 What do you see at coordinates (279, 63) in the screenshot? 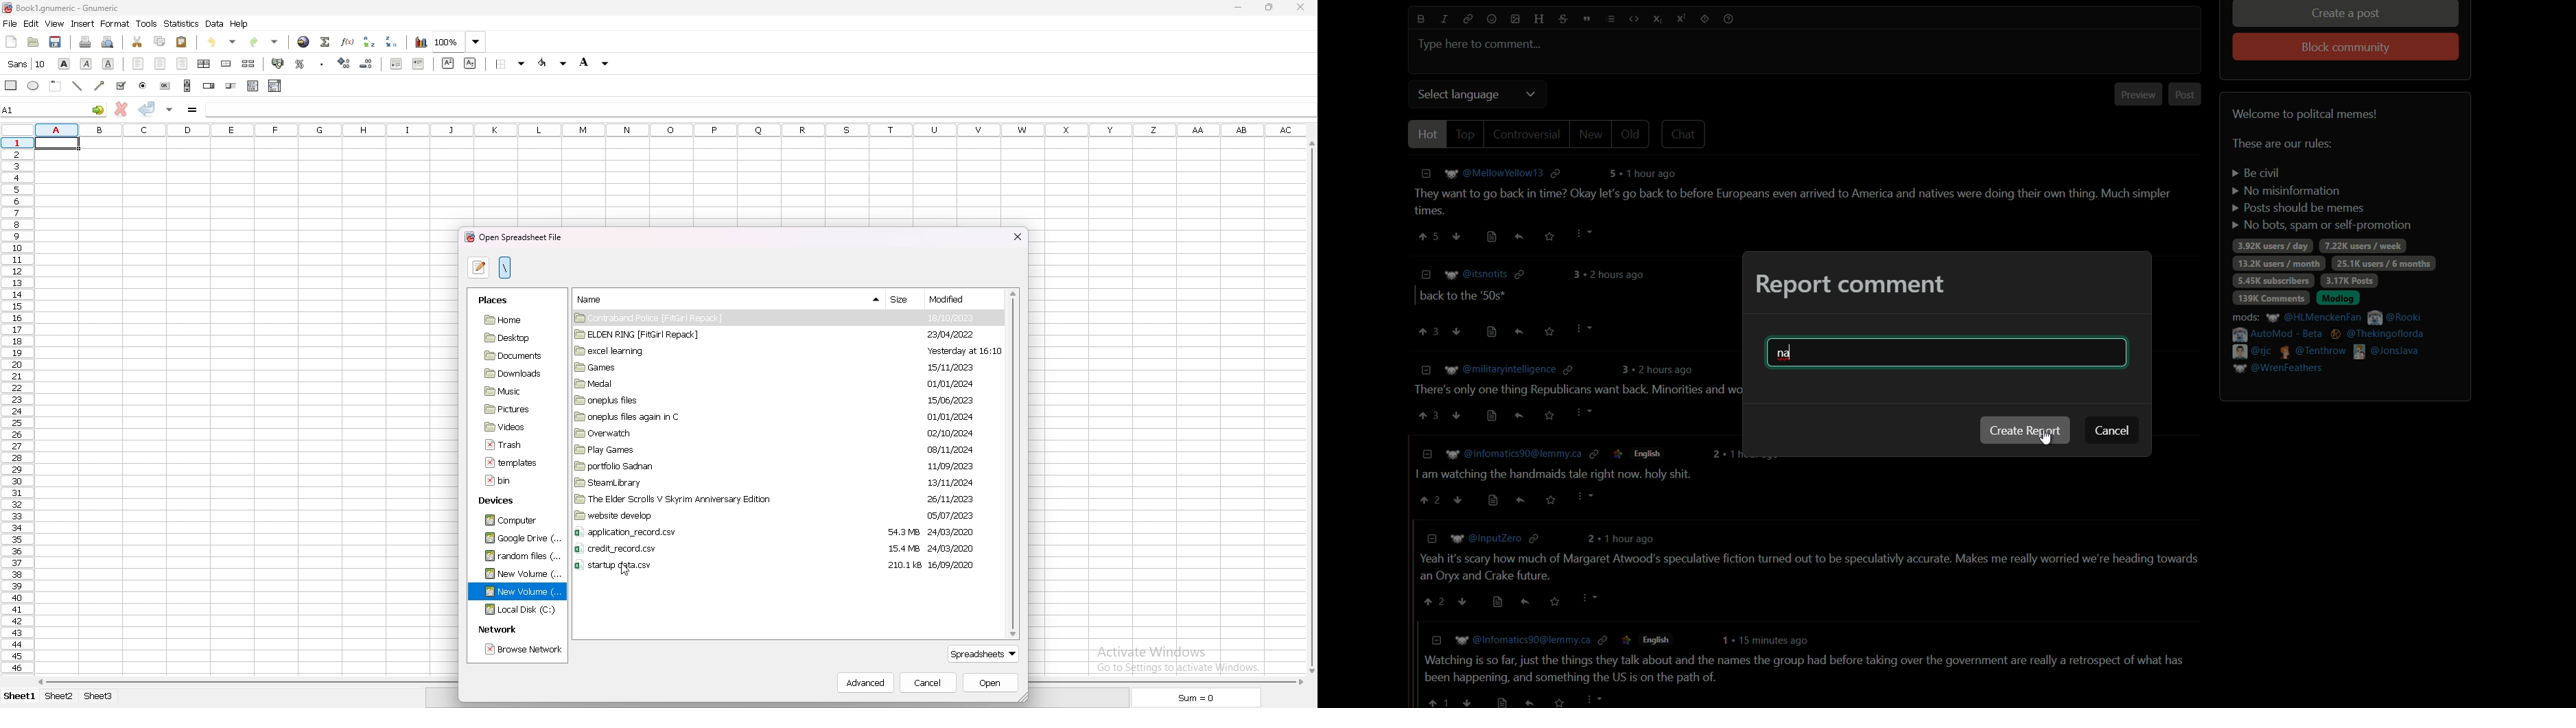
I see `accounting` at bounding box center [279, 63].